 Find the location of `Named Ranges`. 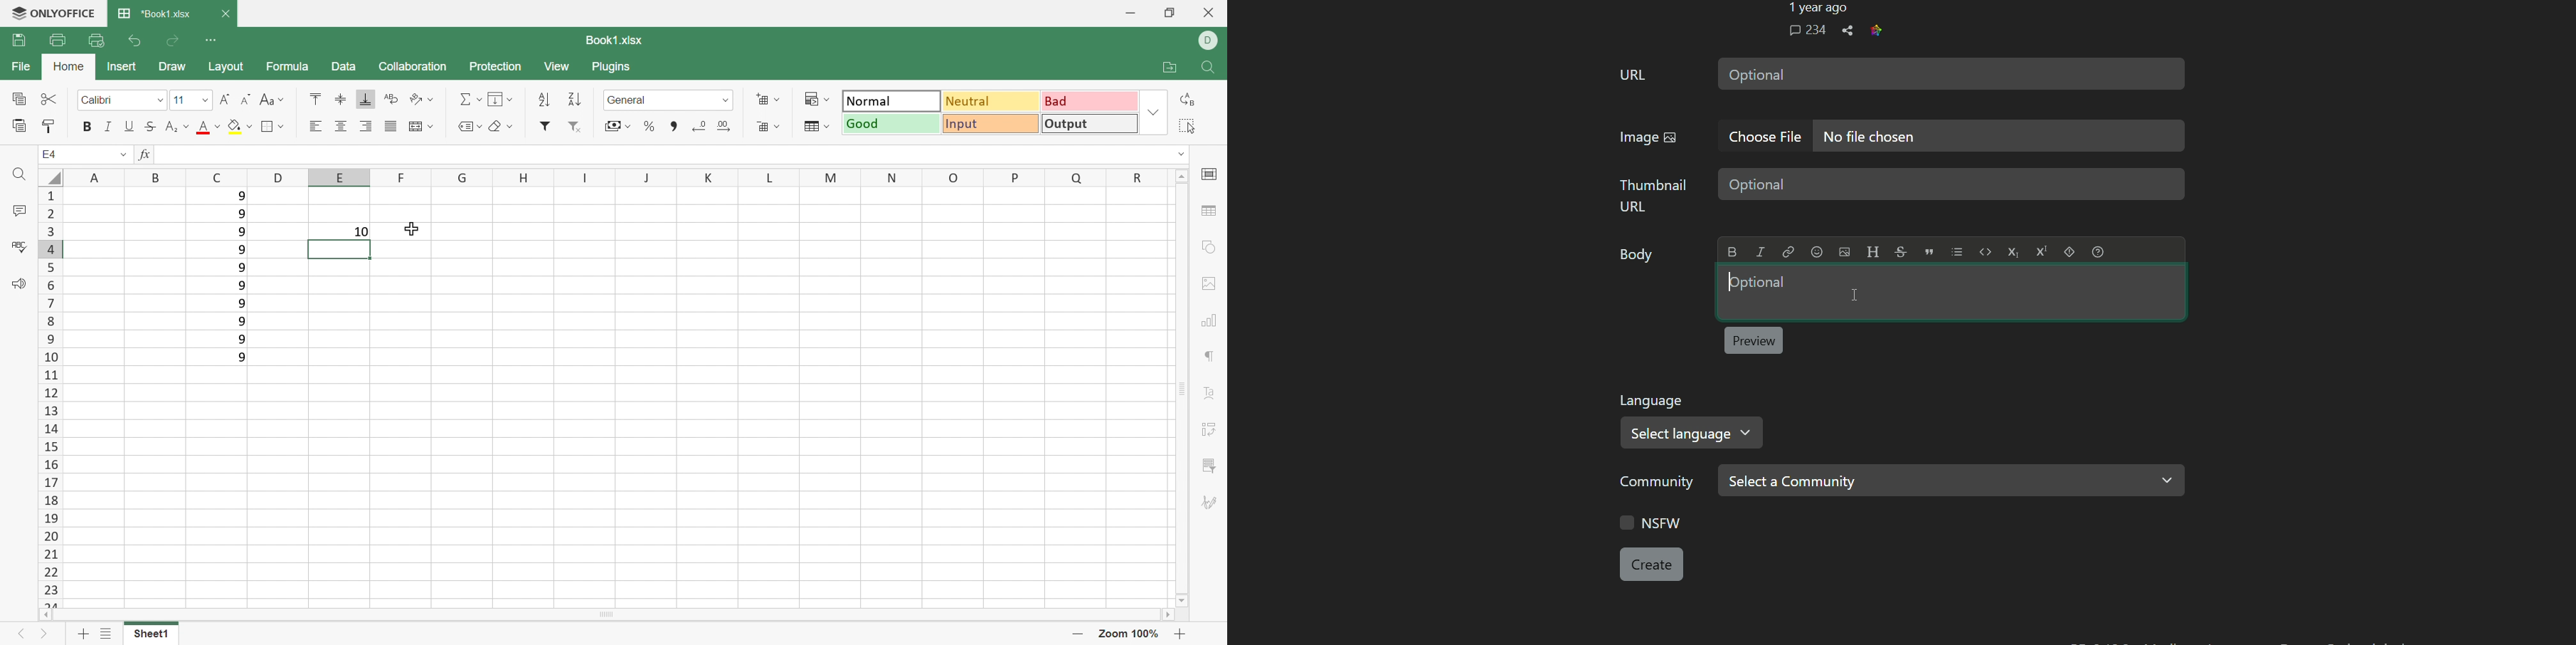

Named Ranges is located at coordinates (467, 127).